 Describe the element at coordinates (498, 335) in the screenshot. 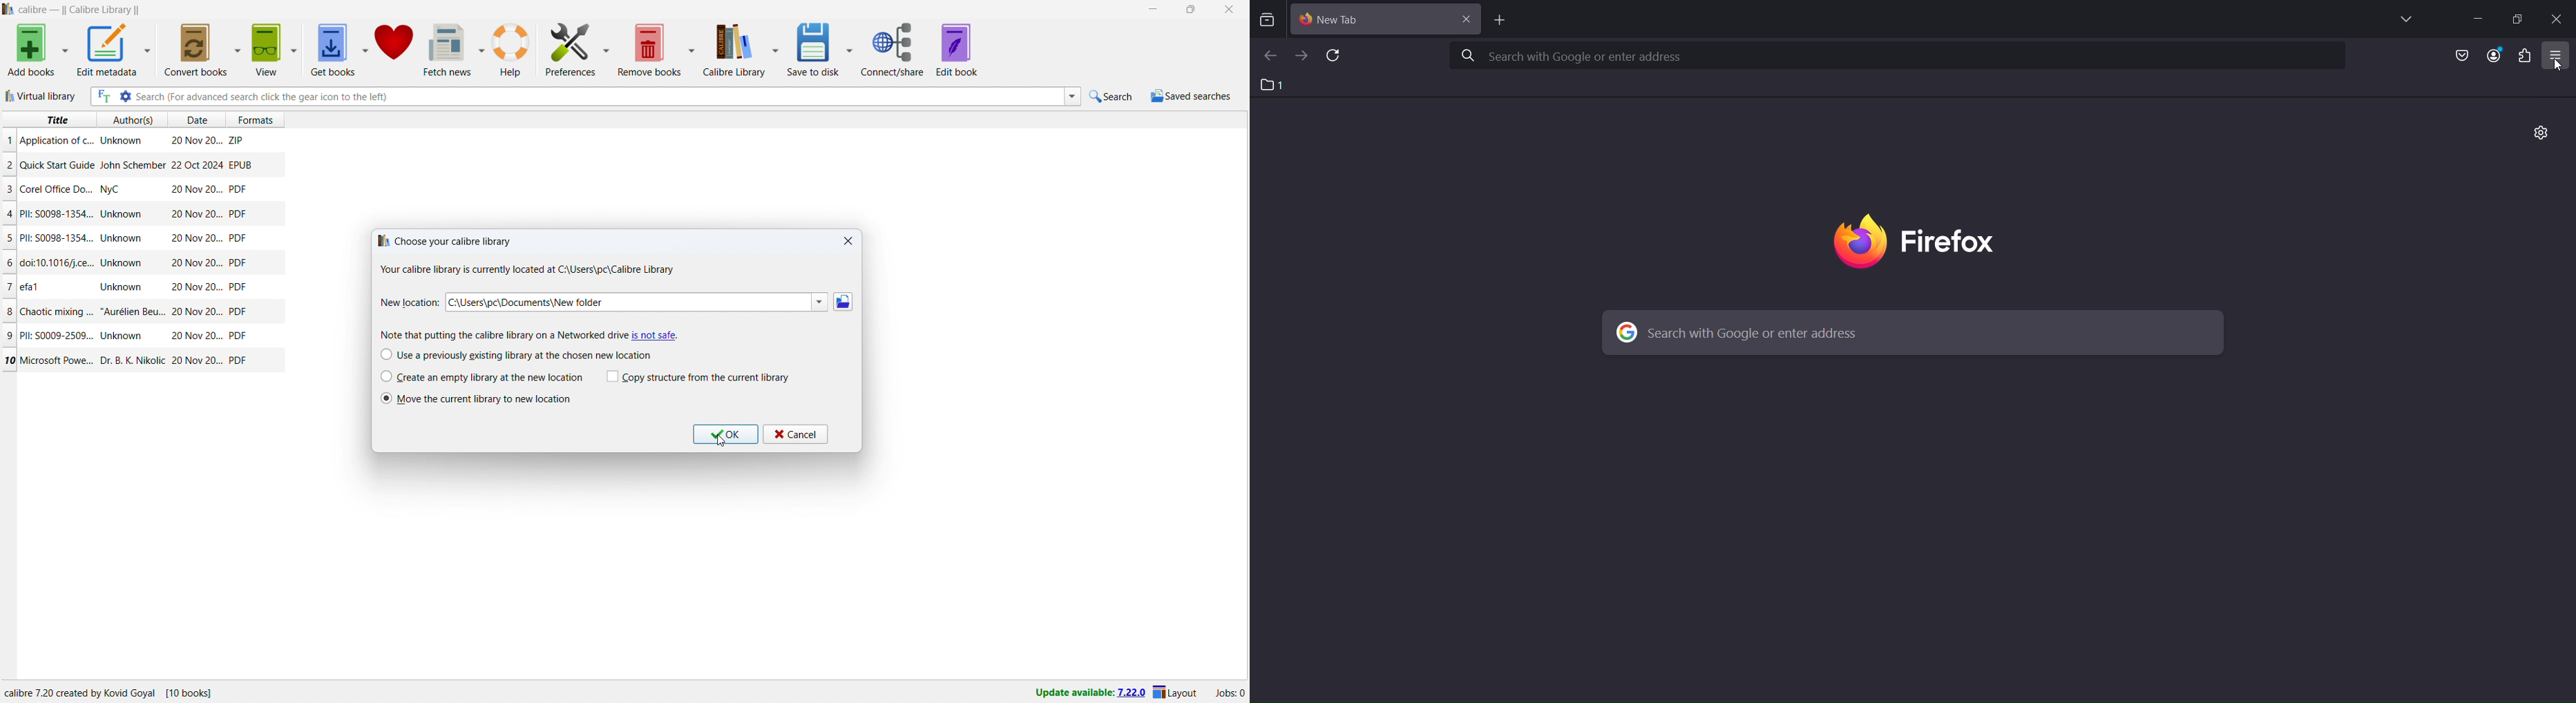

I see `Note` at that location.